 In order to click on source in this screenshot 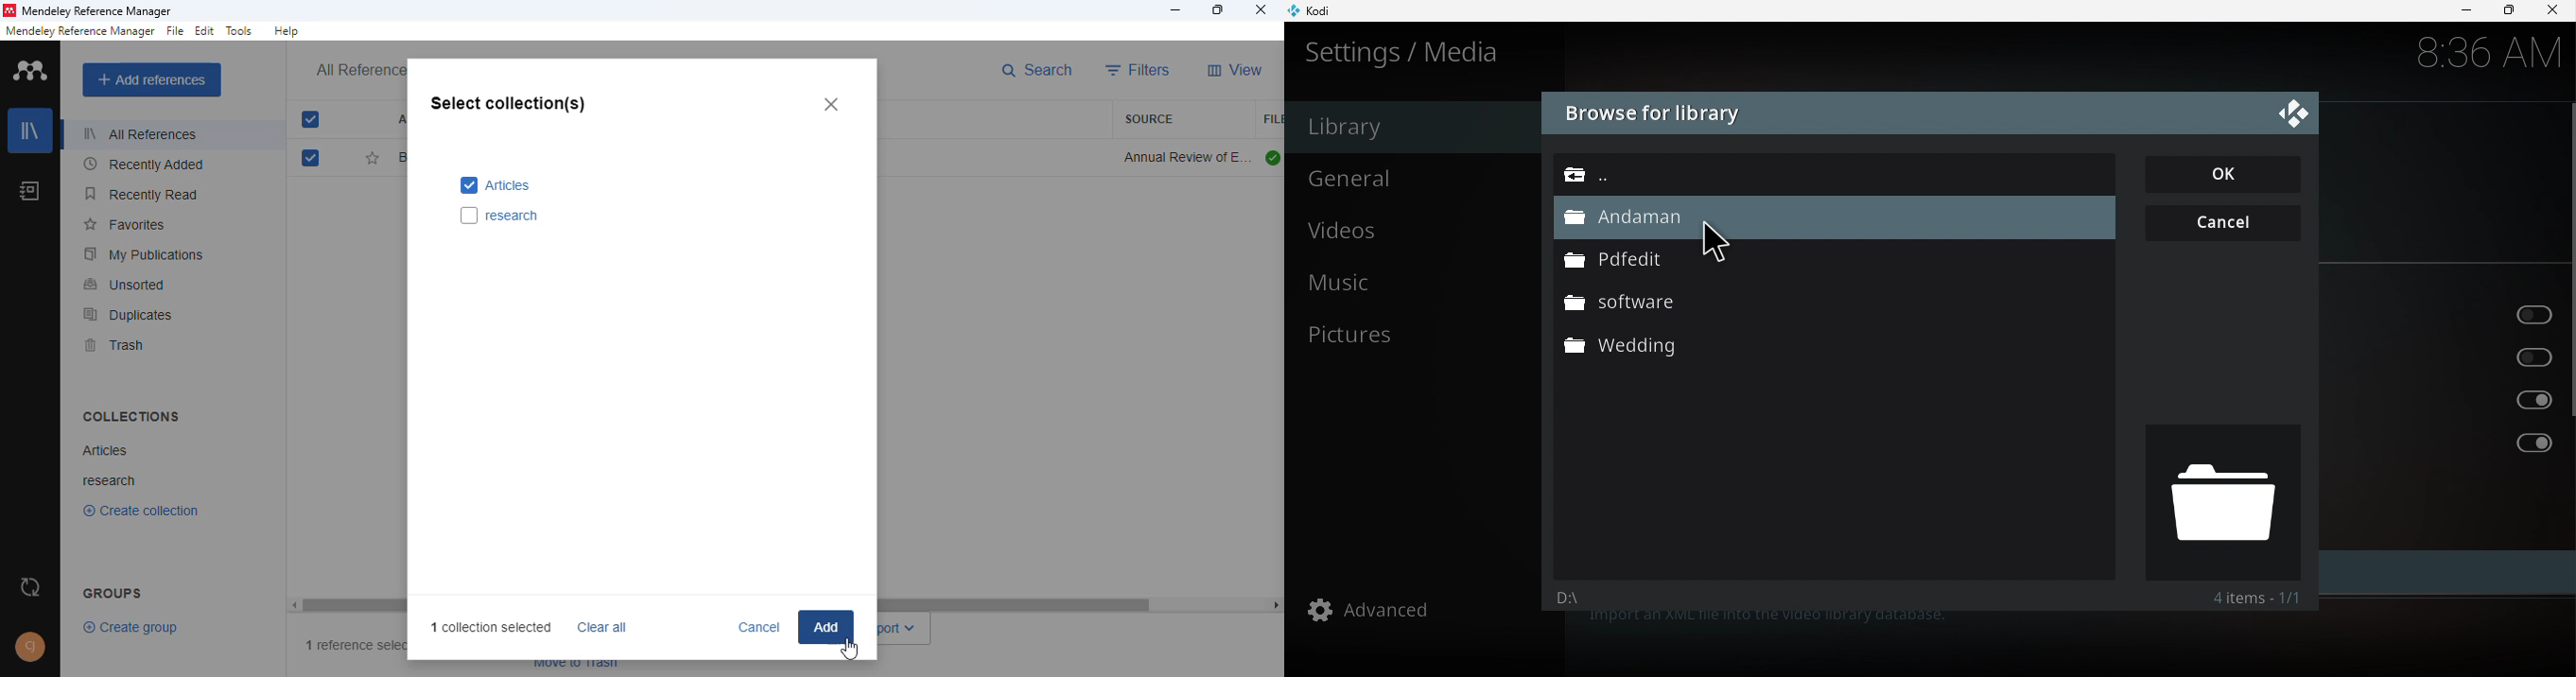, I will do `click(1149, 118)`.